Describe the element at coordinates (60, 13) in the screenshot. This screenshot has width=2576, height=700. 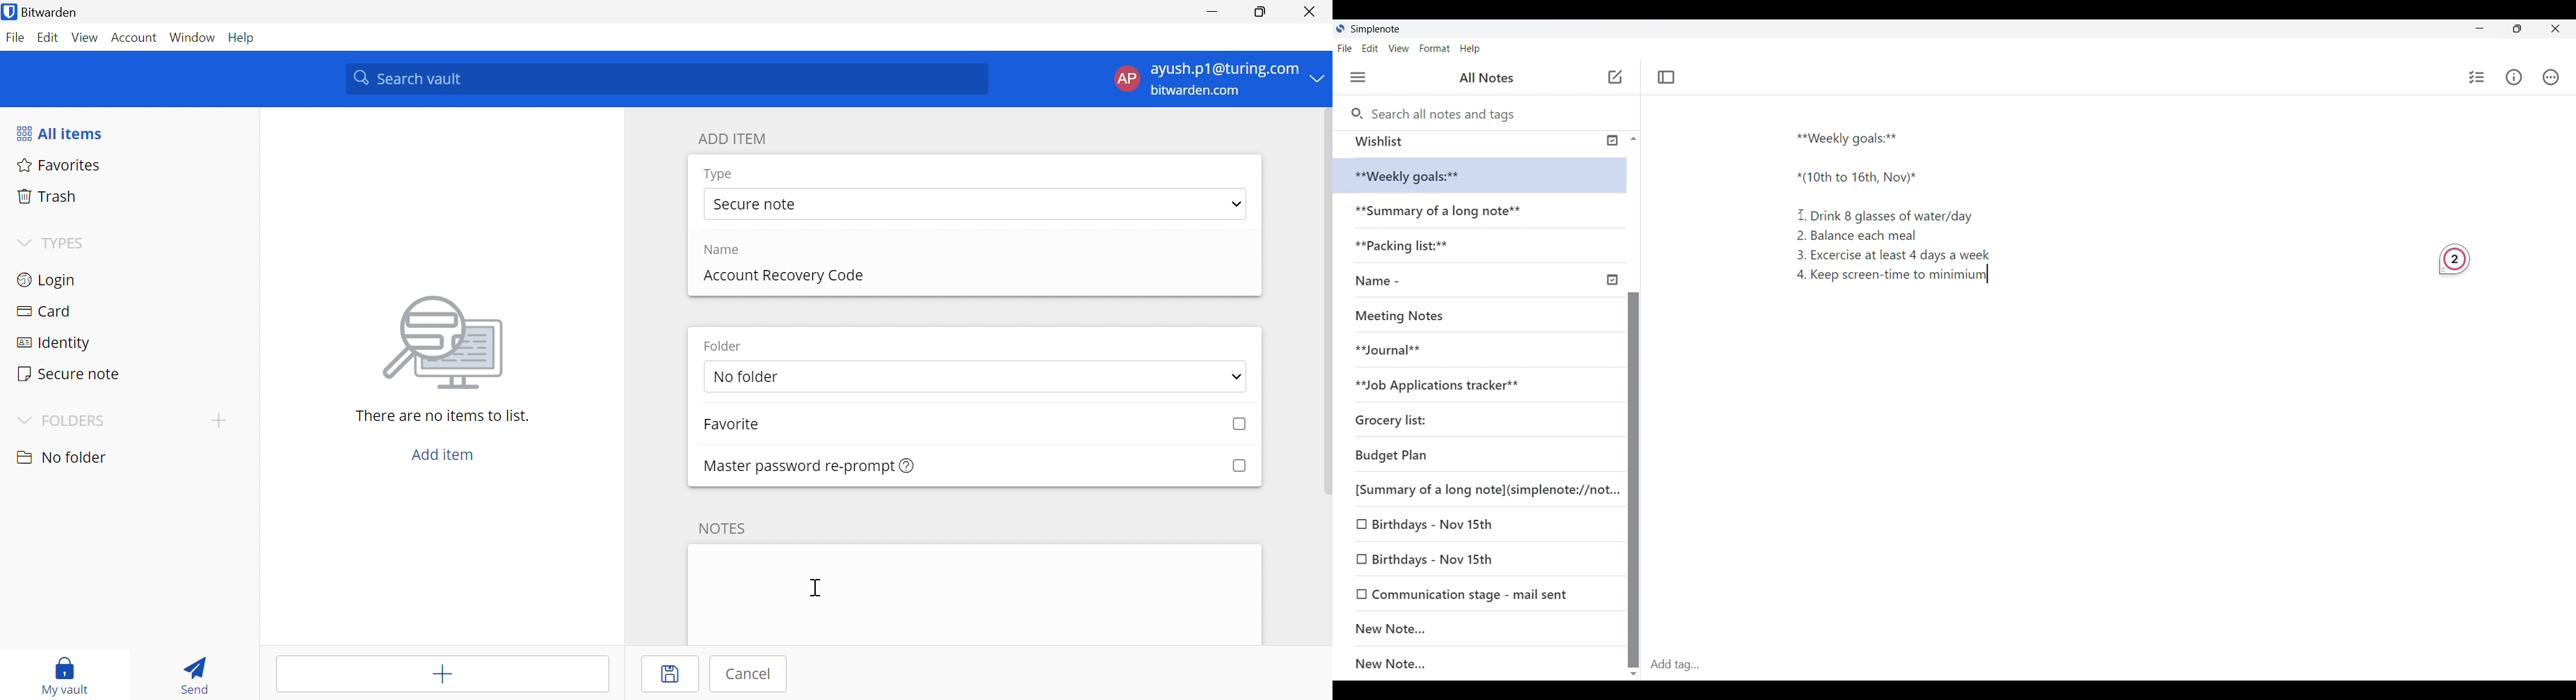
I see `Bitwarden` at that location.